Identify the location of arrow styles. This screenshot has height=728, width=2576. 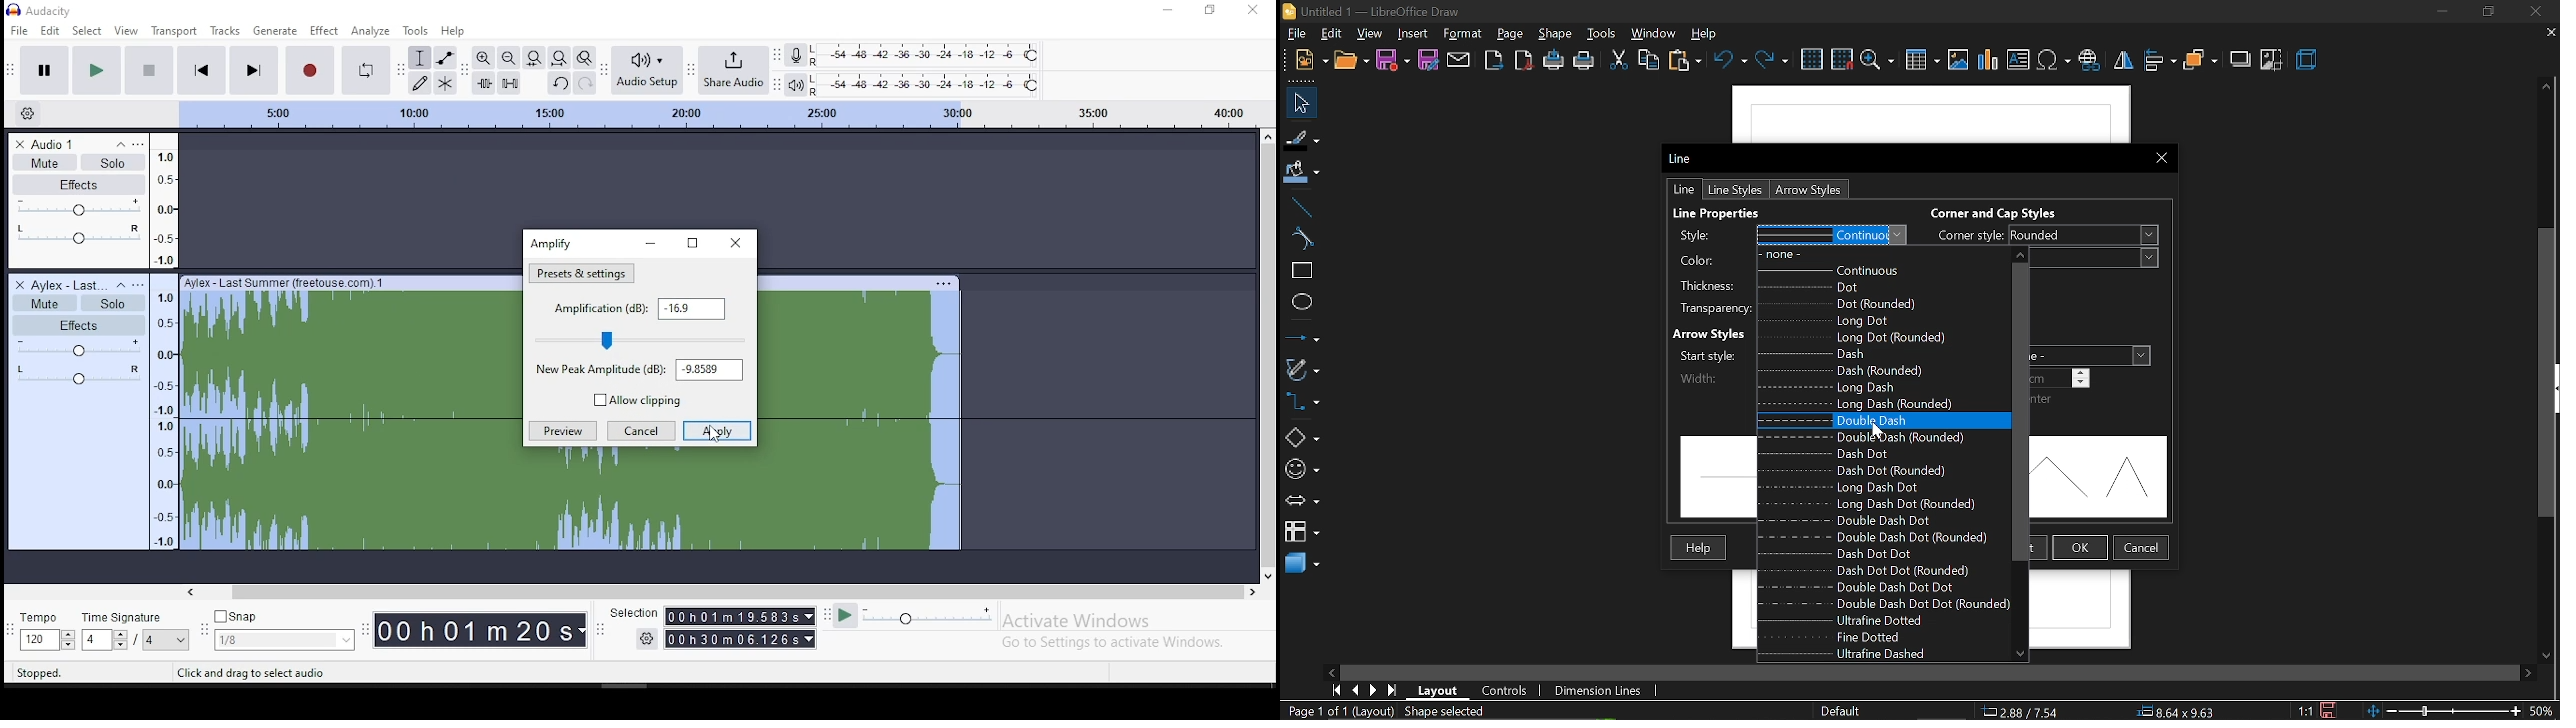
(1807, 190).